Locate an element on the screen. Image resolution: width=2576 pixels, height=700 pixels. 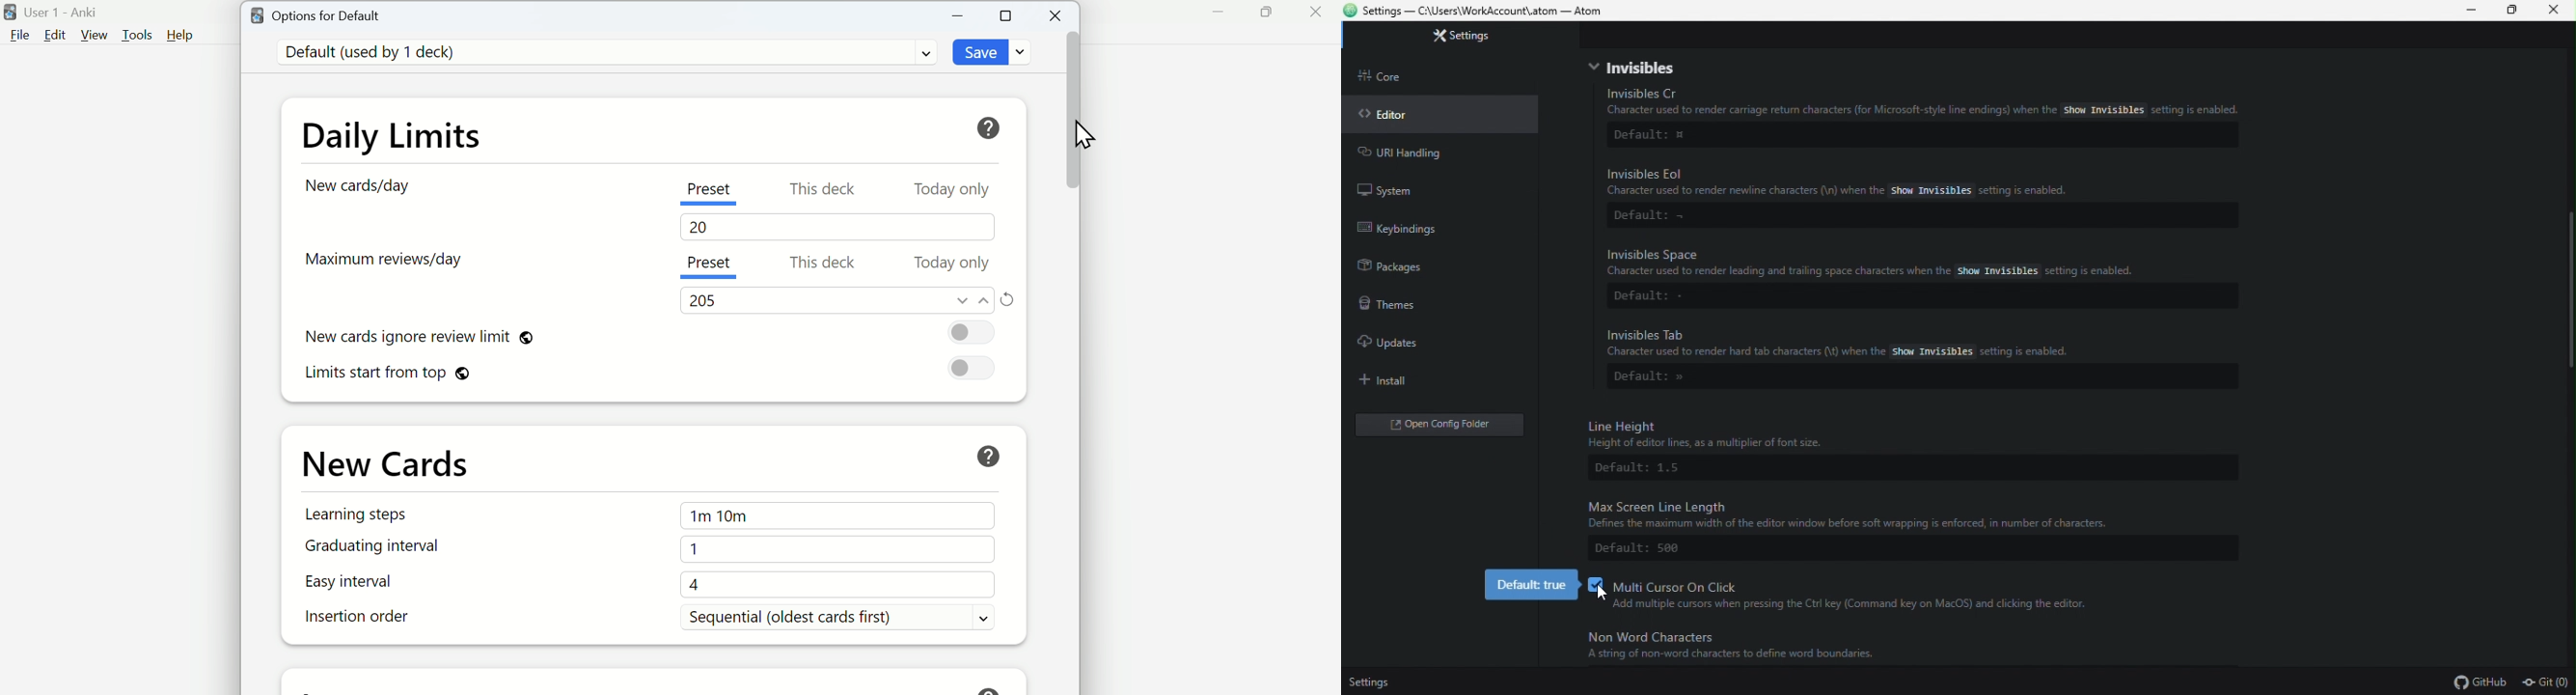
Default: » is located at coordinates (1657, 379).